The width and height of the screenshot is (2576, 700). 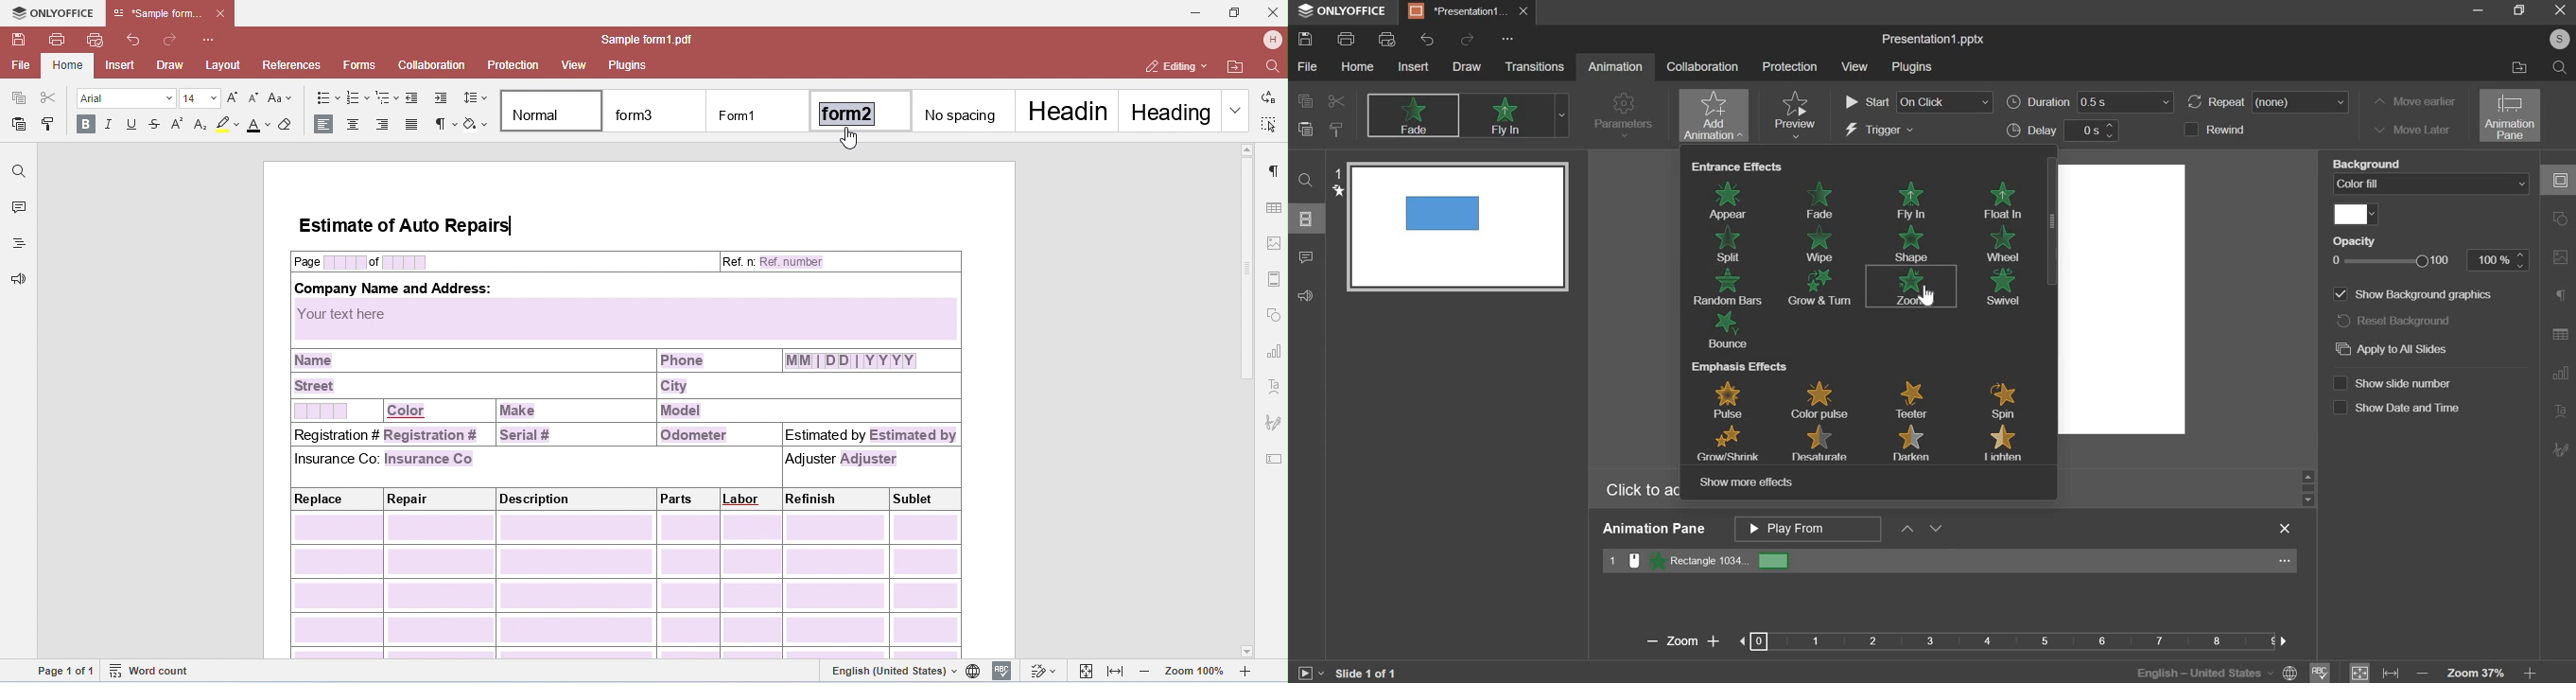 I want to click on open file location, so click(x=2516, y=70).